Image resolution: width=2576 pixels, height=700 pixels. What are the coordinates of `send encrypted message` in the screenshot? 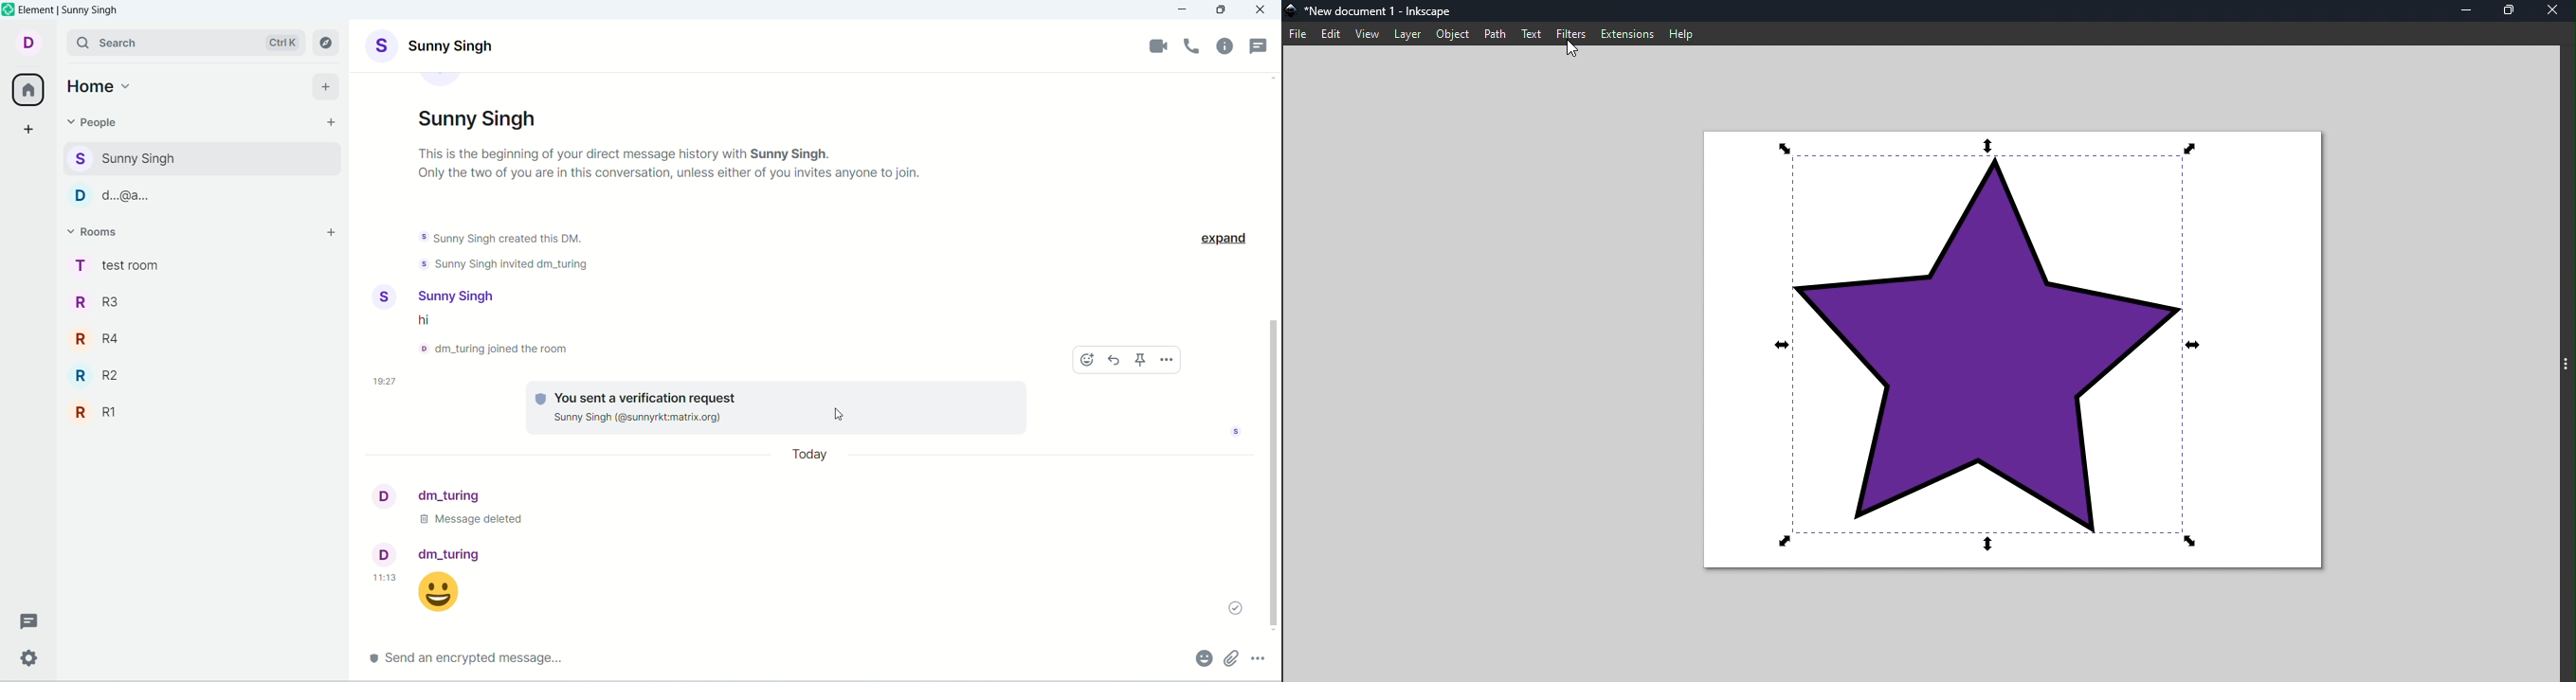 It's located at (767, 661).